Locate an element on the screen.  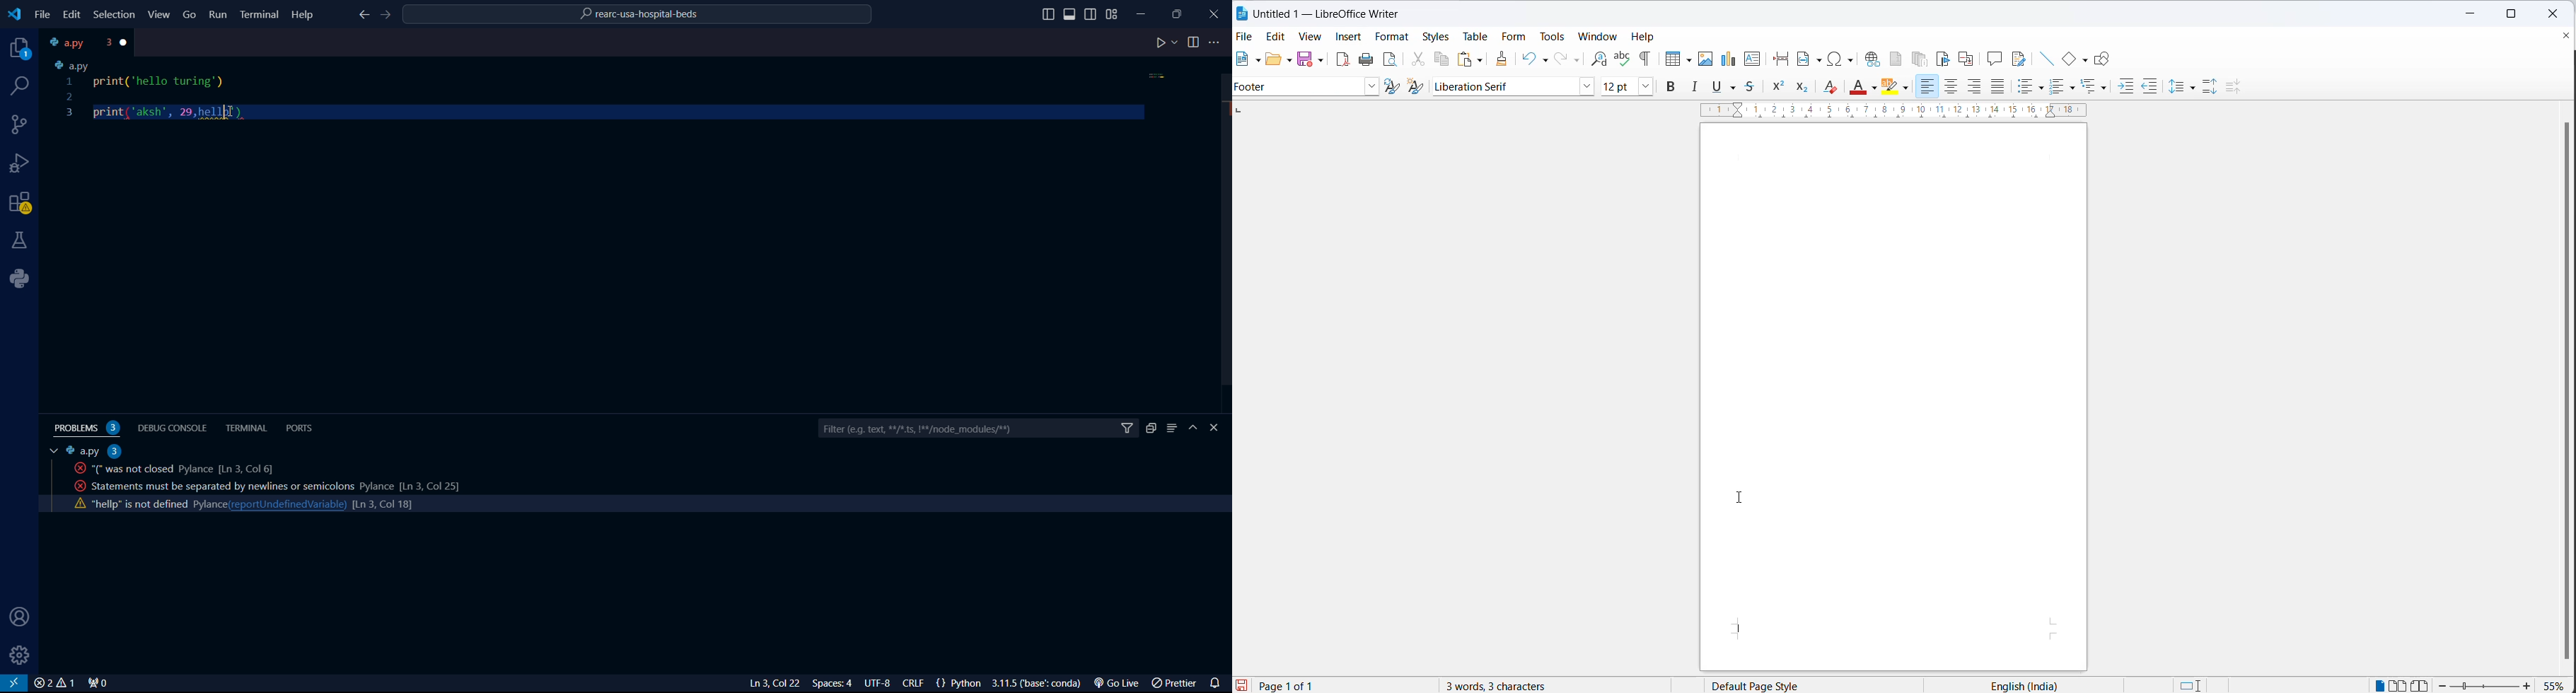
code python is located at coordinates (607, 92).